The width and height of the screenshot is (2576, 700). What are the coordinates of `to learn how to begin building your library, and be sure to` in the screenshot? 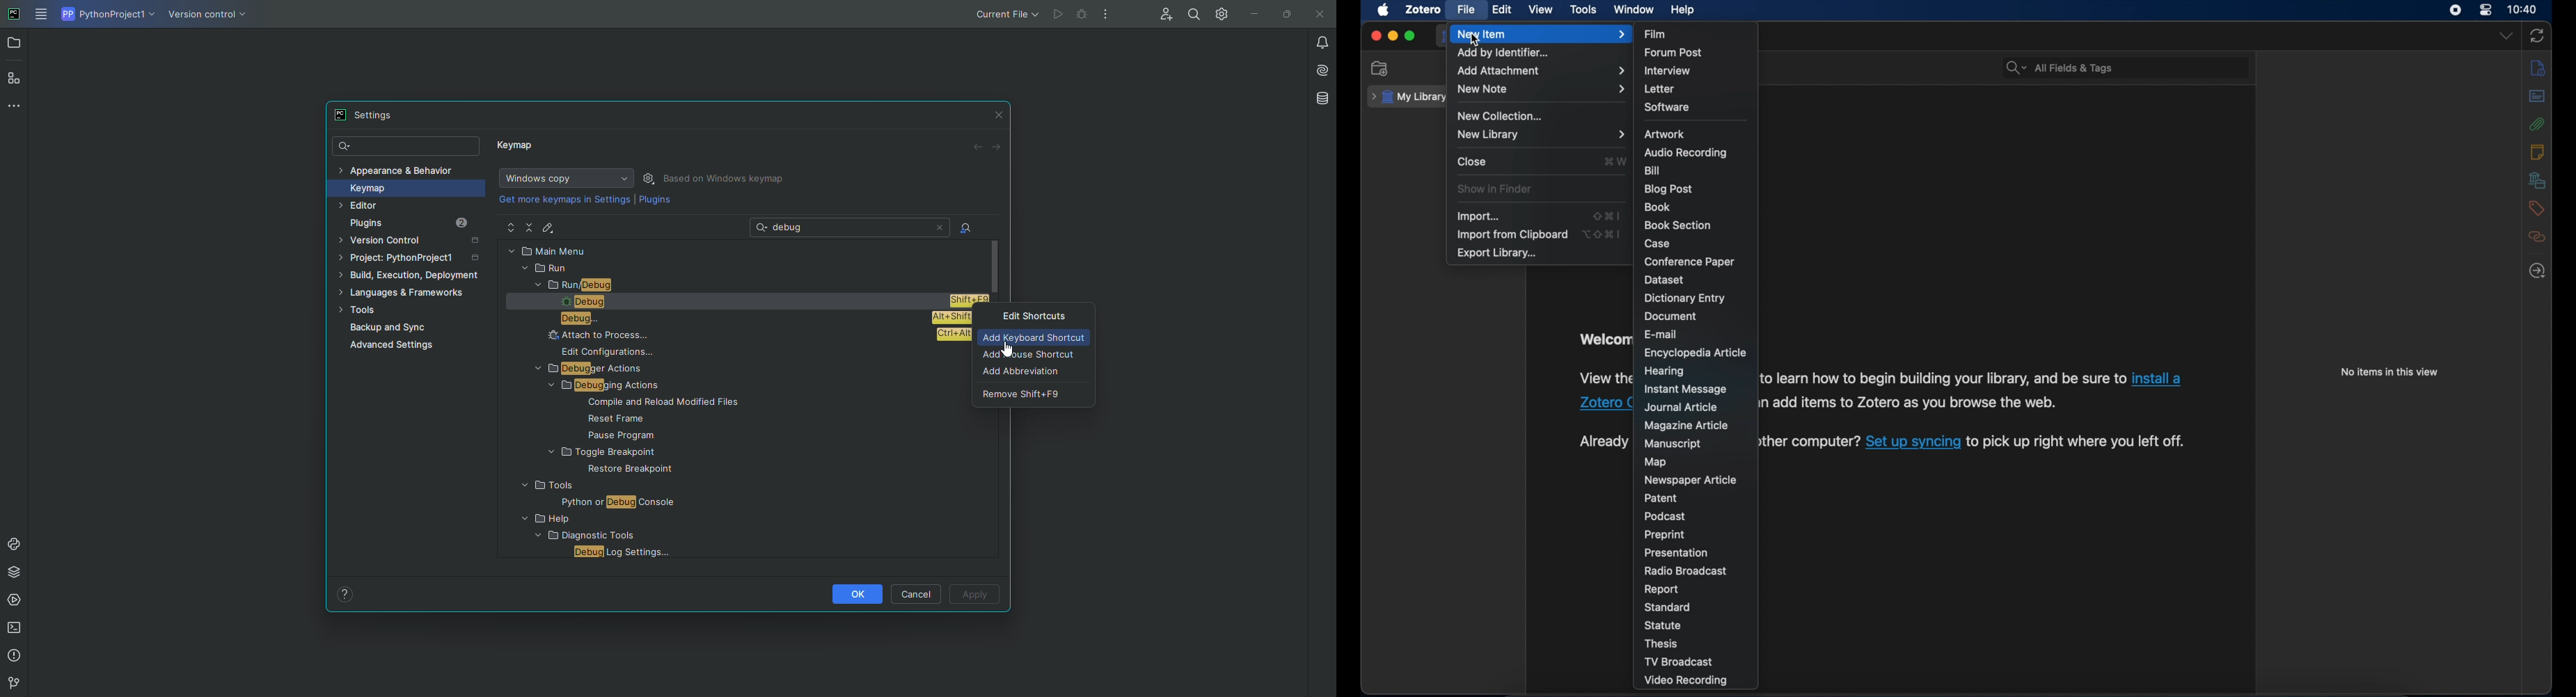 It's located at (1943, 379).